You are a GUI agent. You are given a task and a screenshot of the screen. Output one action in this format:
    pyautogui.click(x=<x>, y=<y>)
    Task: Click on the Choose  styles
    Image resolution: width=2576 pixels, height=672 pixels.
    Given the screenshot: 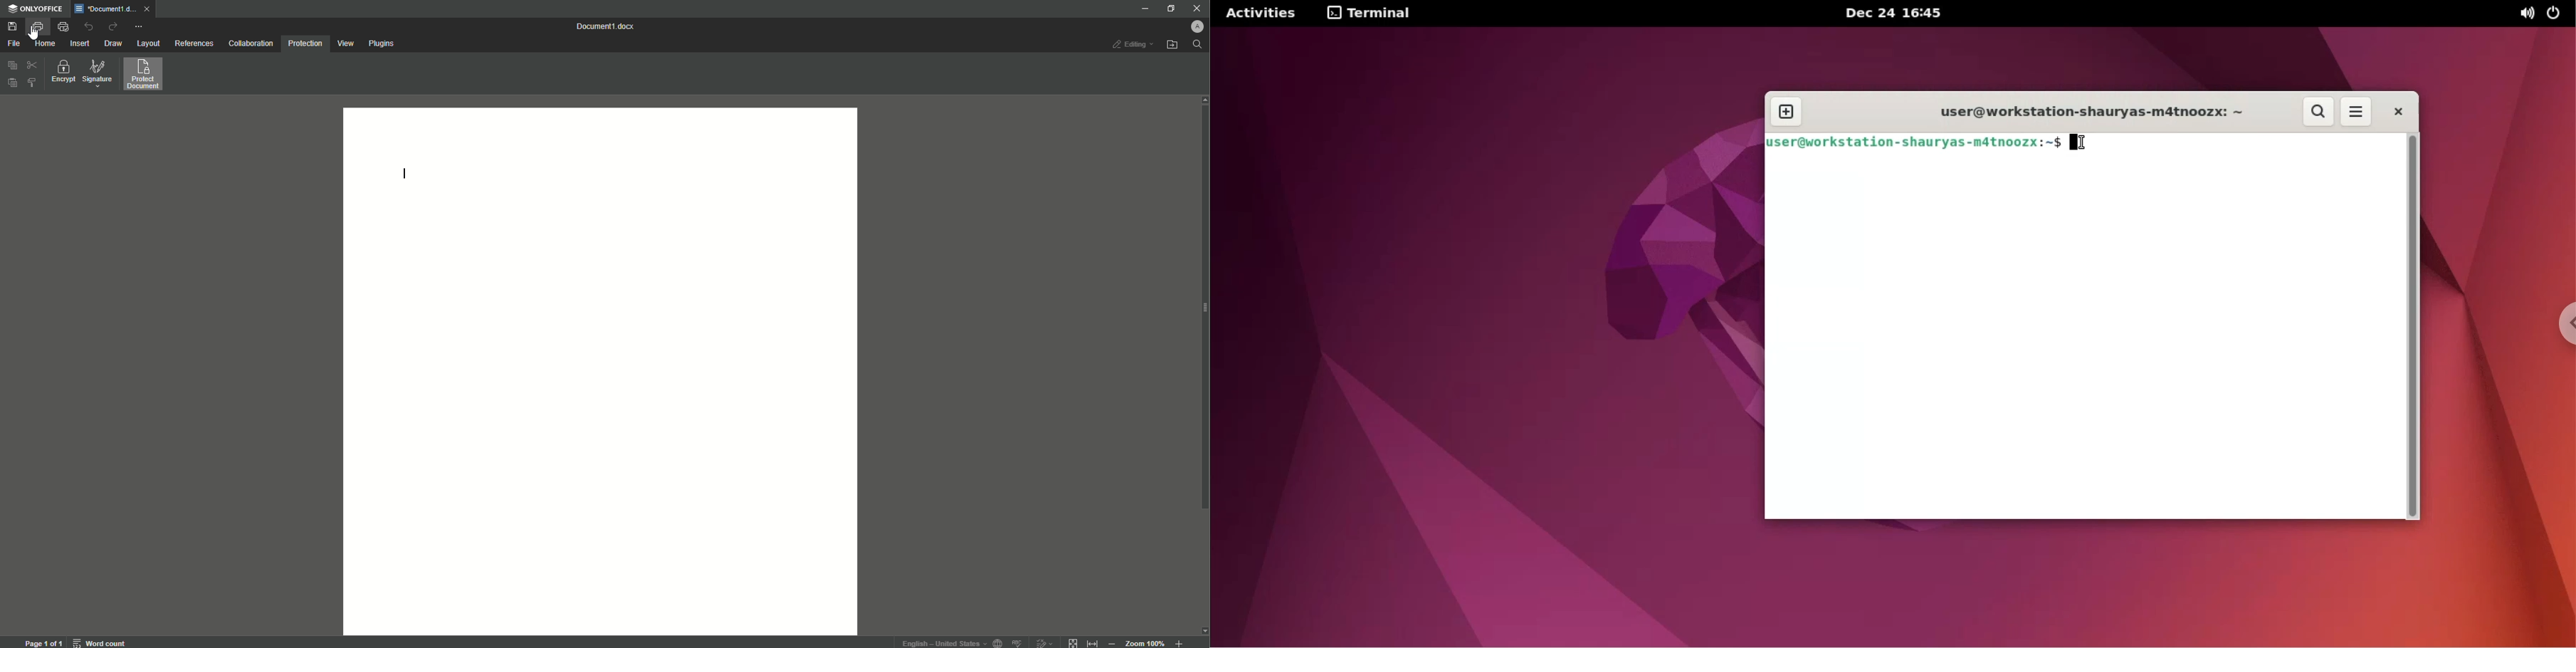 What is the action you would take?
    pyautogui.click(x=32, y=86)
    